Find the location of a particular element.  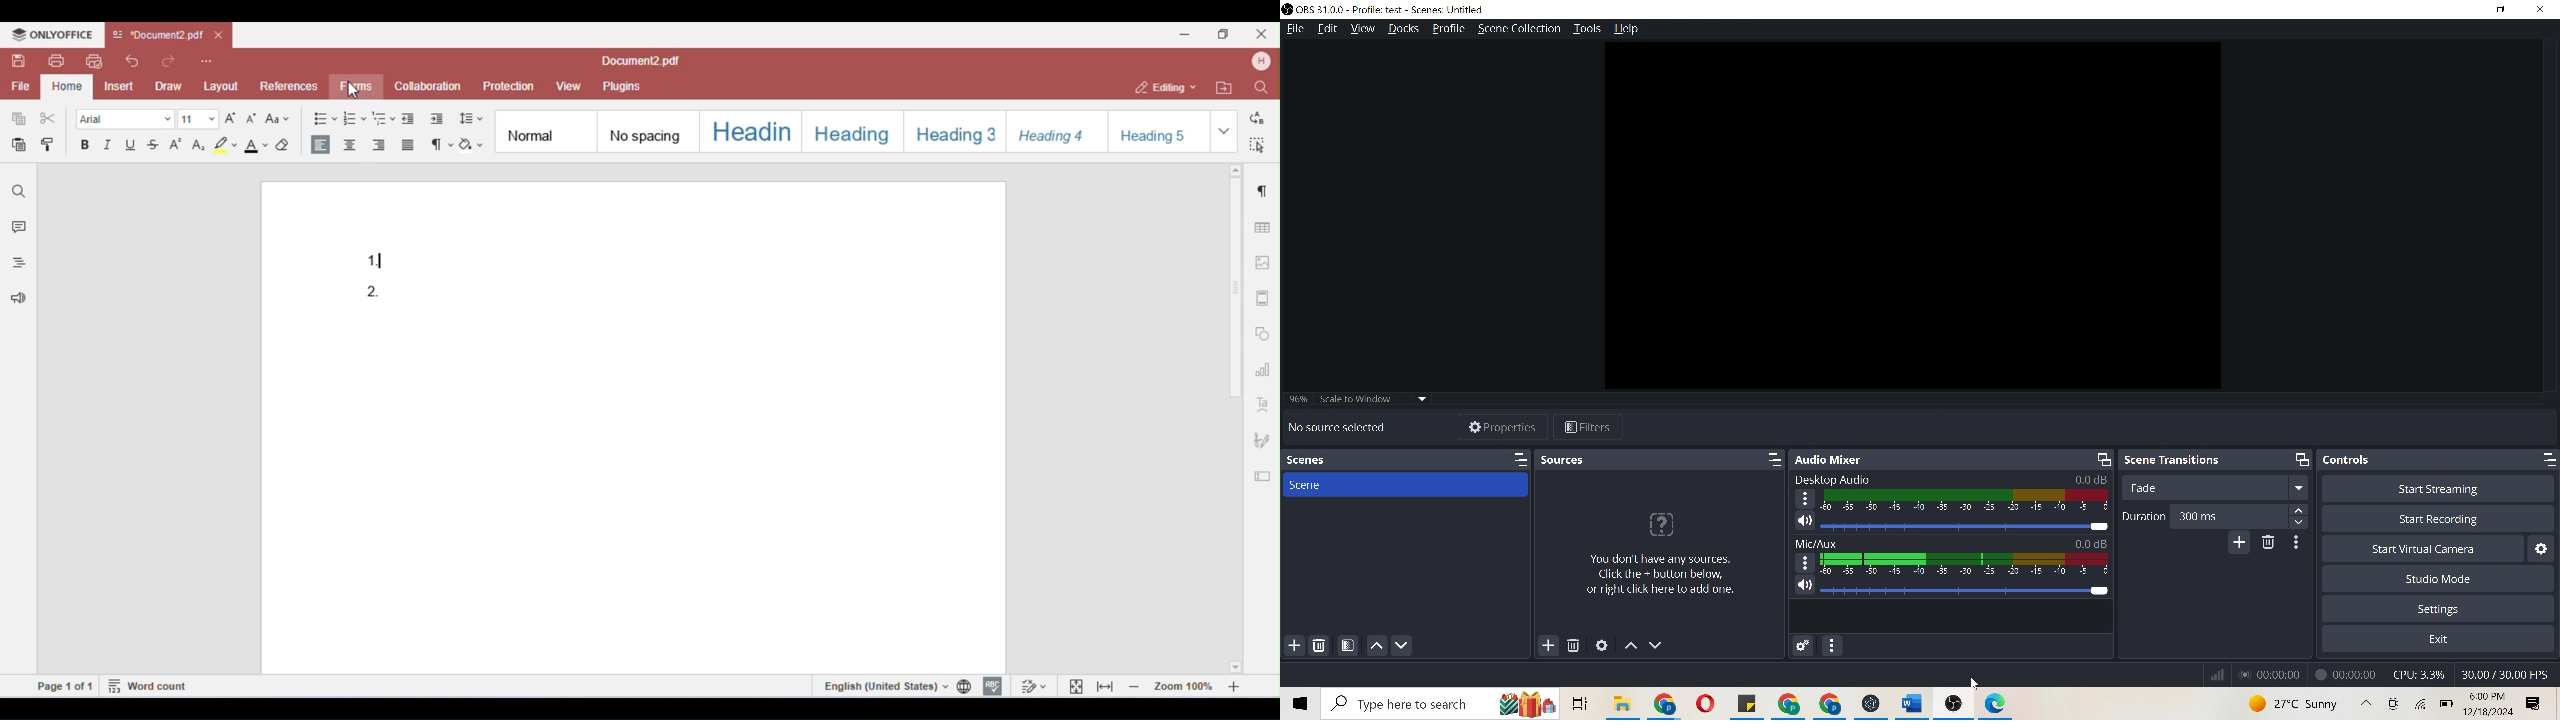

audio mixer menu is located at coordinates (1831, 641).